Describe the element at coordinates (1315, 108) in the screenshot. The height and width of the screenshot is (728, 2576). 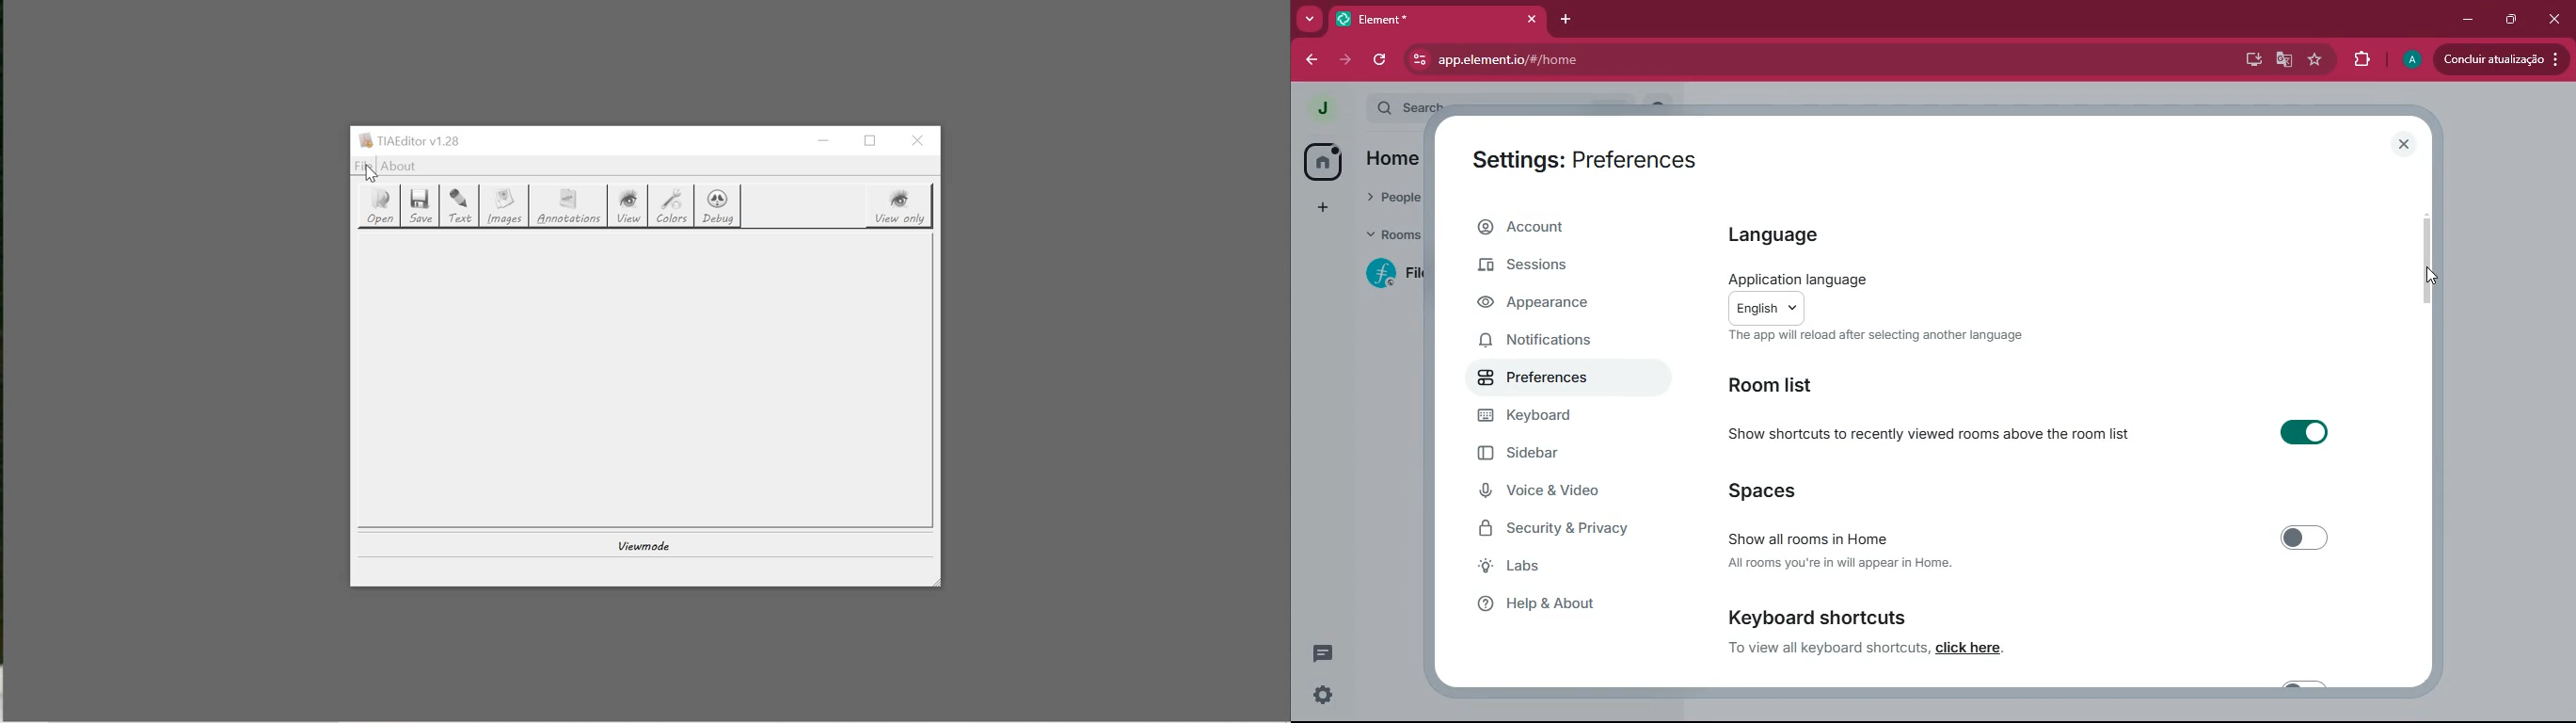
I see `view profile ` at that location.